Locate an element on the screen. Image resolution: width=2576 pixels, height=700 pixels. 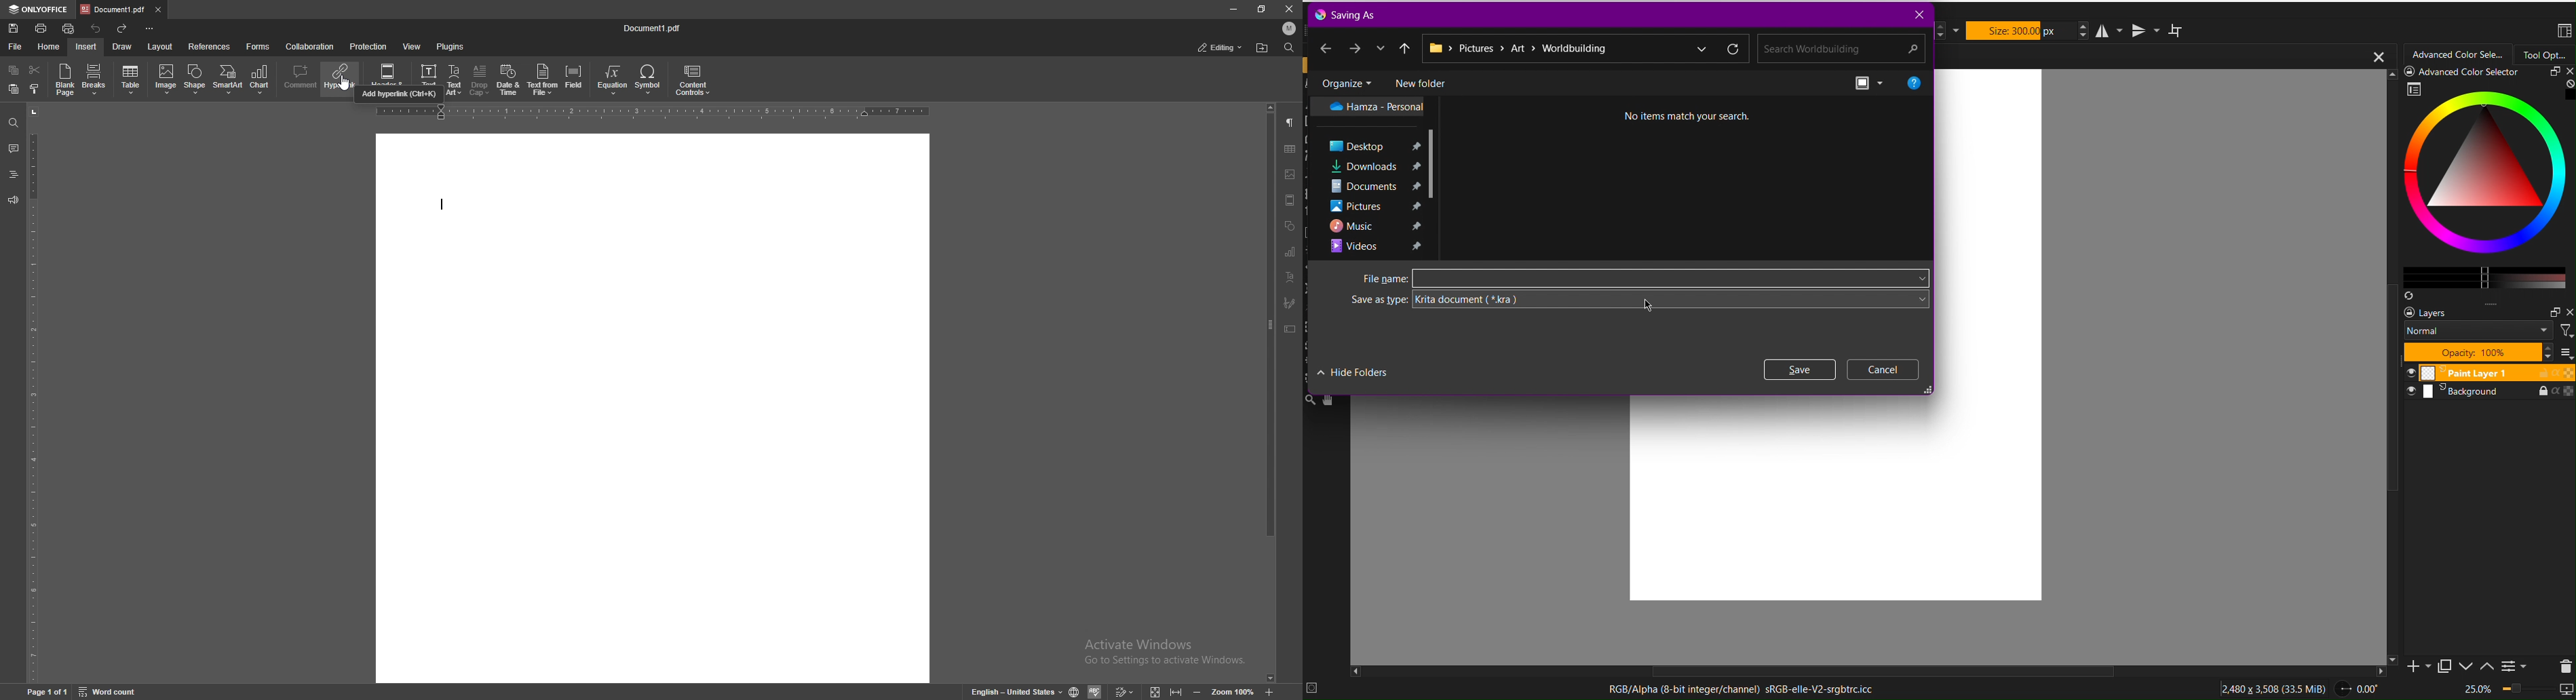
close tab is located at coordinates (158, 10).